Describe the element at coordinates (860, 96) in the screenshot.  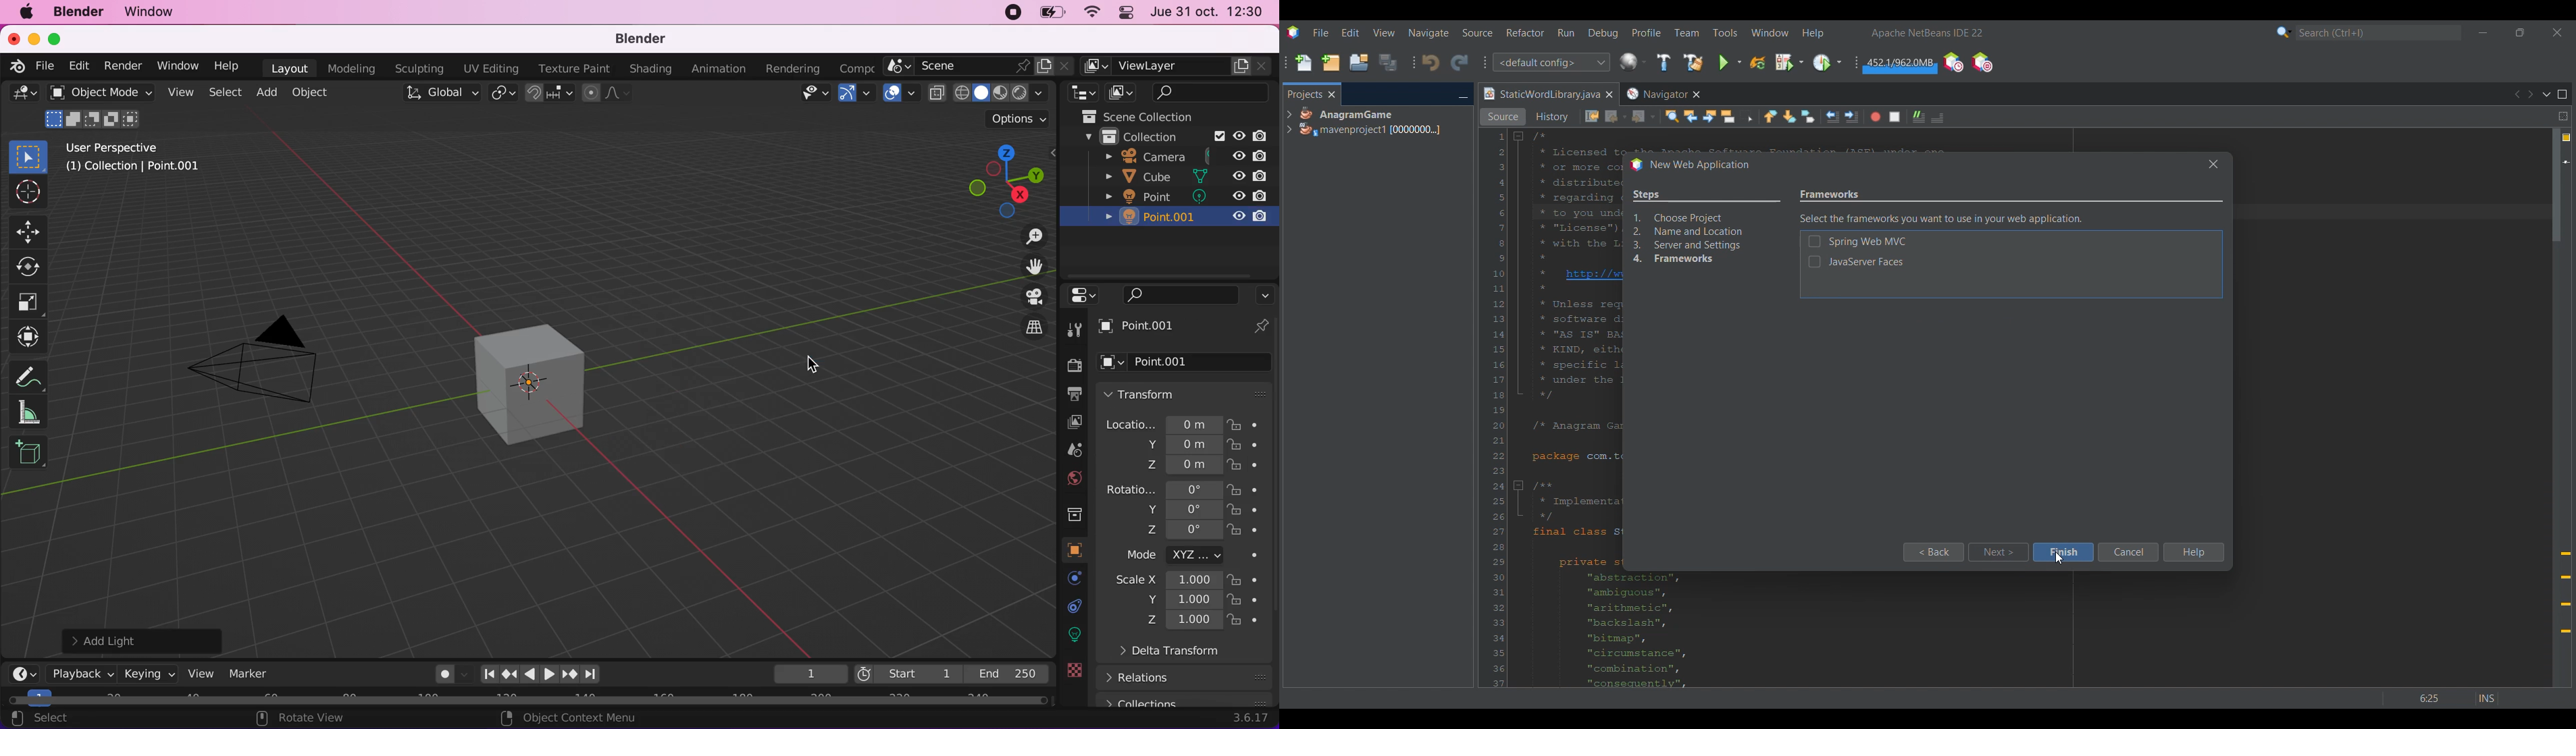
I see `gizmos` at that location.